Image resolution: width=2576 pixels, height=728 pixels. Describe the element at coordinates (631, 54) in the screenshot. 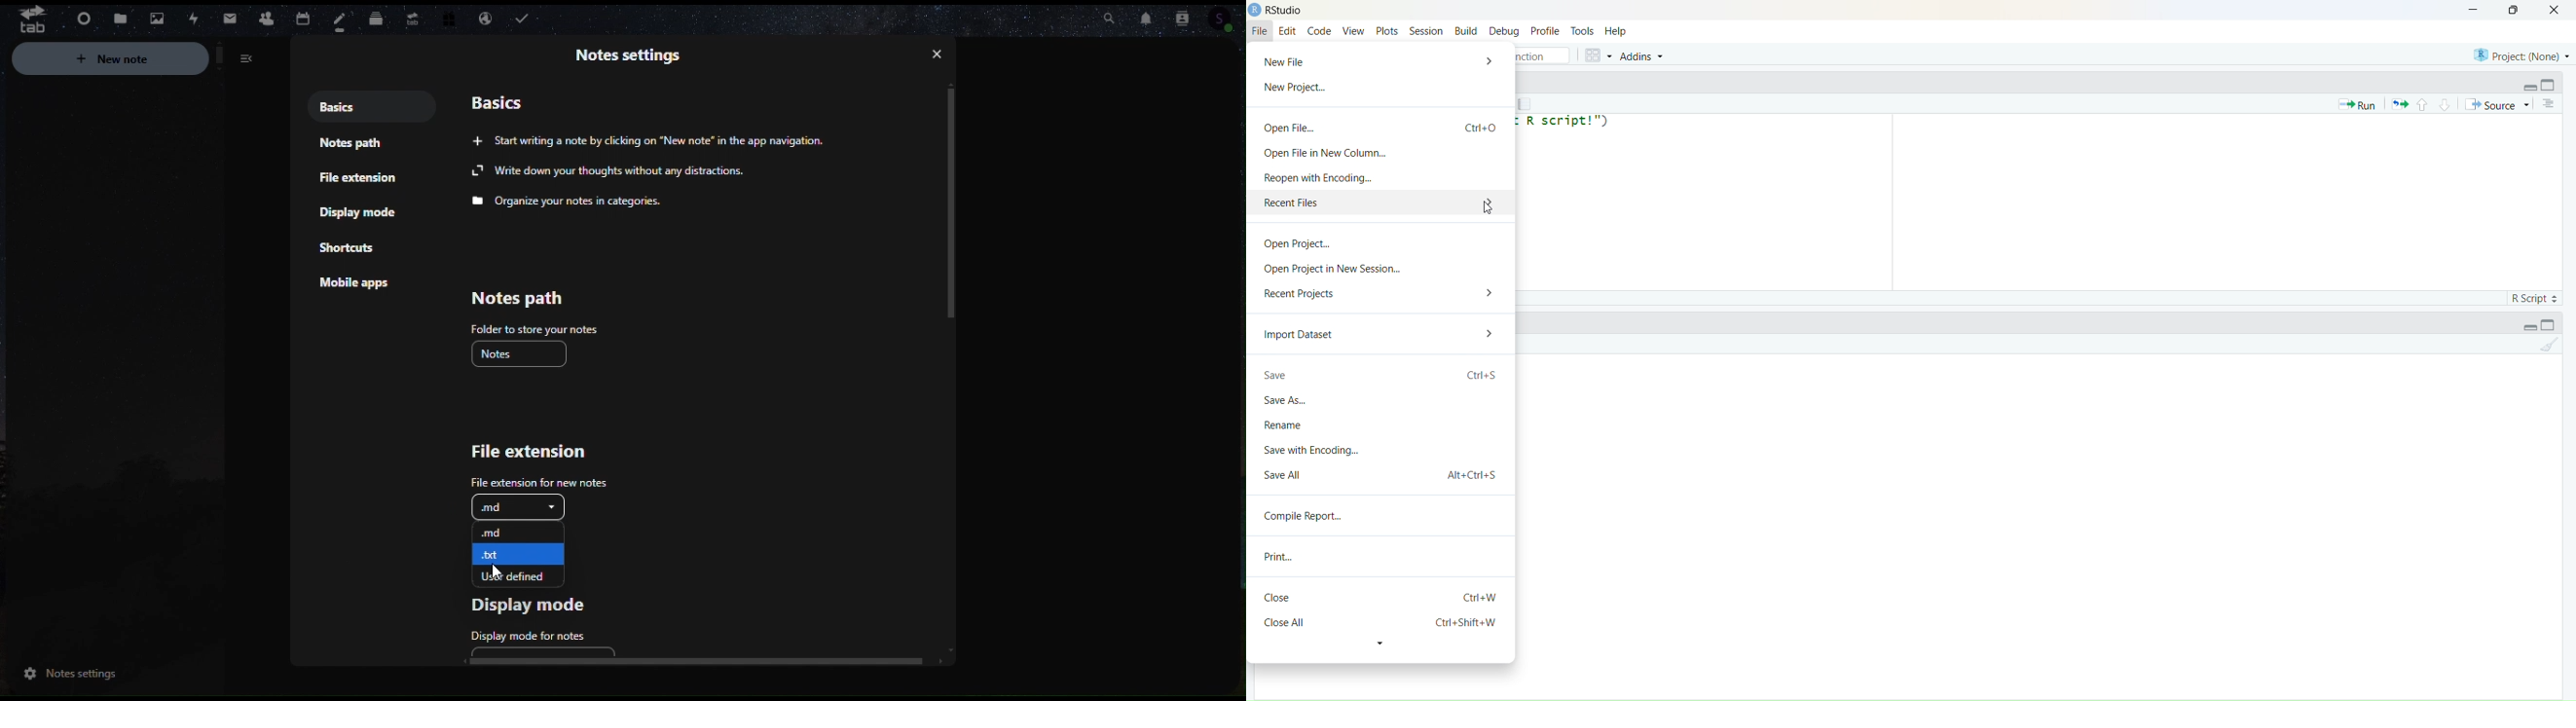

I see `Note setting` at that location.